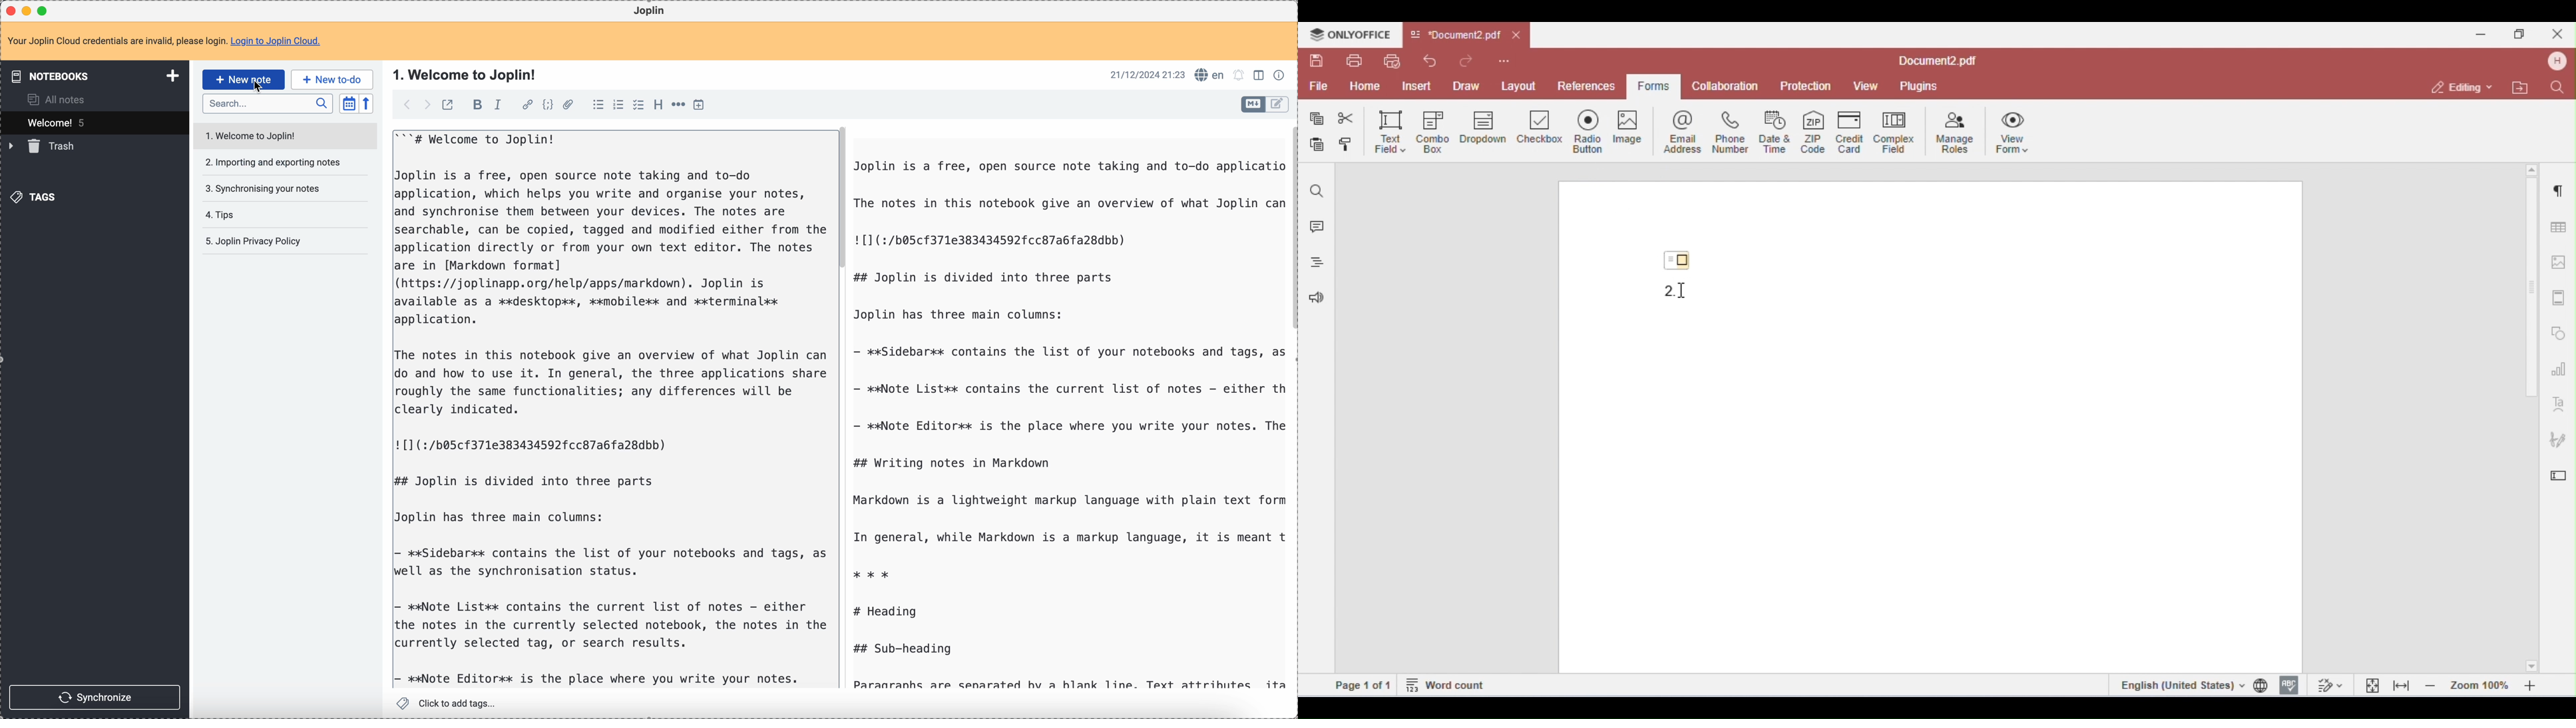  What do you see at coordinates (1213, 75) in the screenshot?
I see `spell checker` at bounding box center [1213, 75].